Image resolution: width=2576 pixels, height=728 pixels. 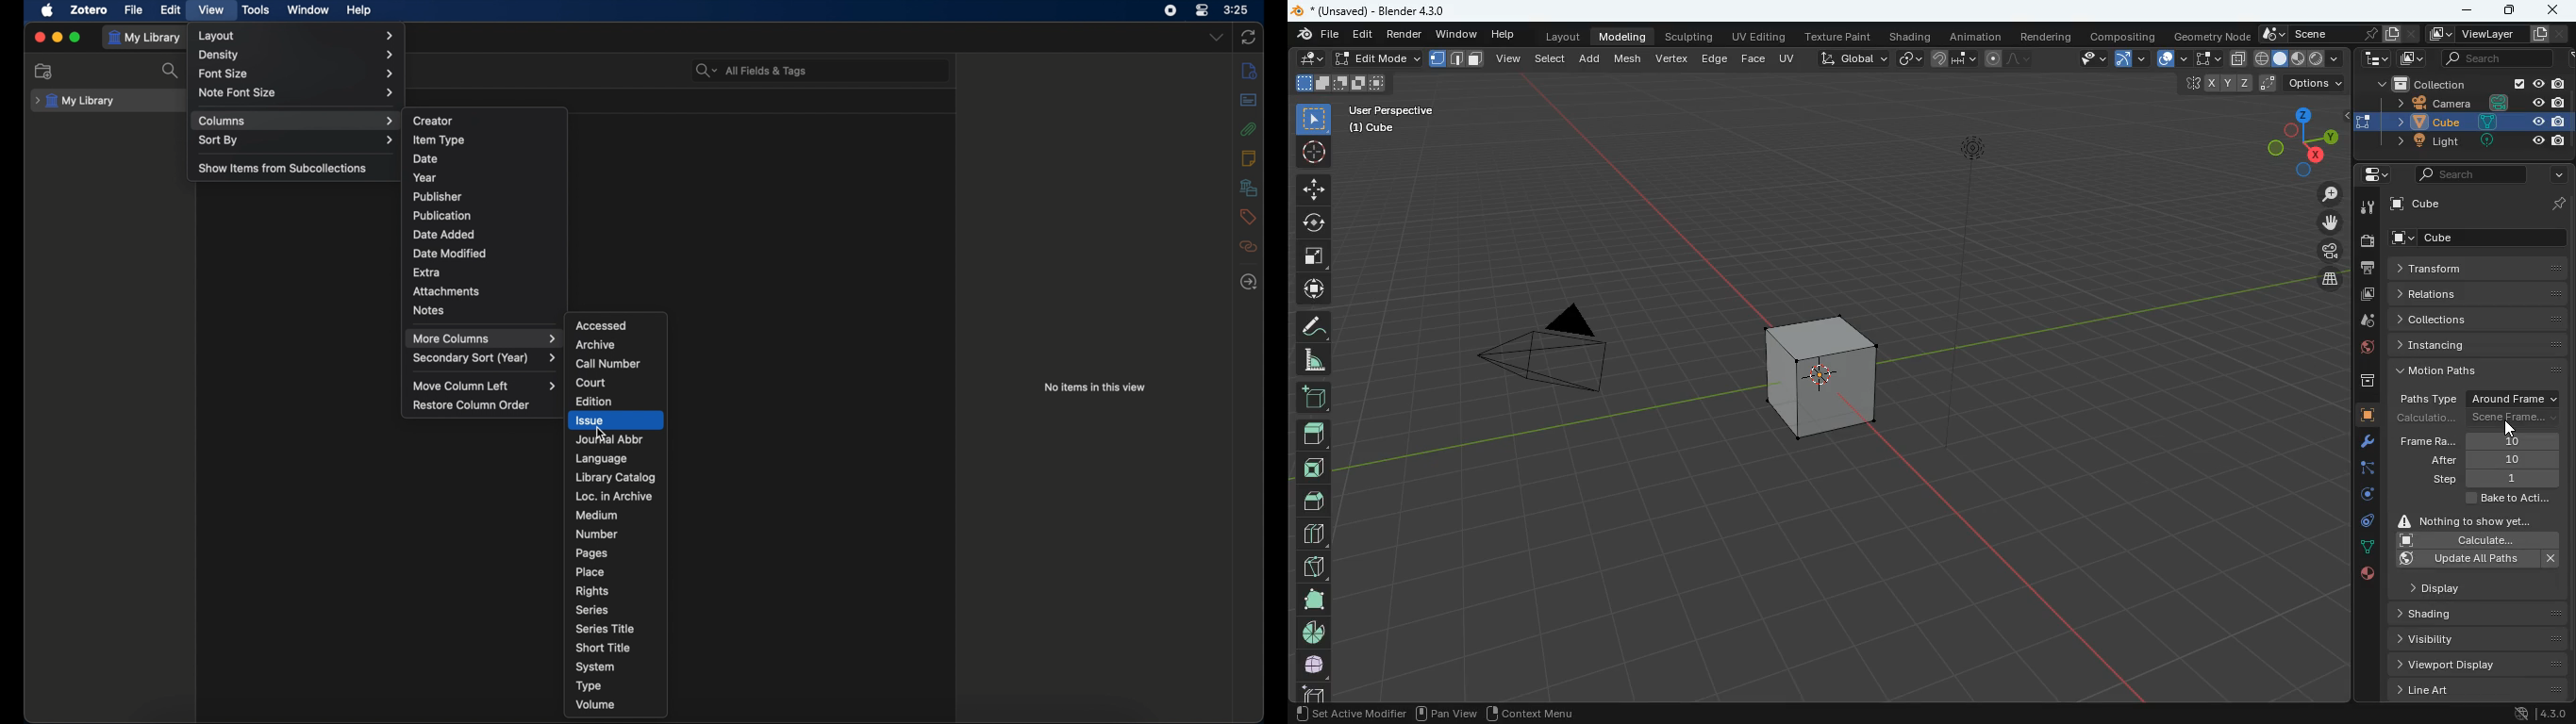 What do you see at coordinates (1977, 191) in the screenshot?
I see `light` at bounding box center [1977, 191].